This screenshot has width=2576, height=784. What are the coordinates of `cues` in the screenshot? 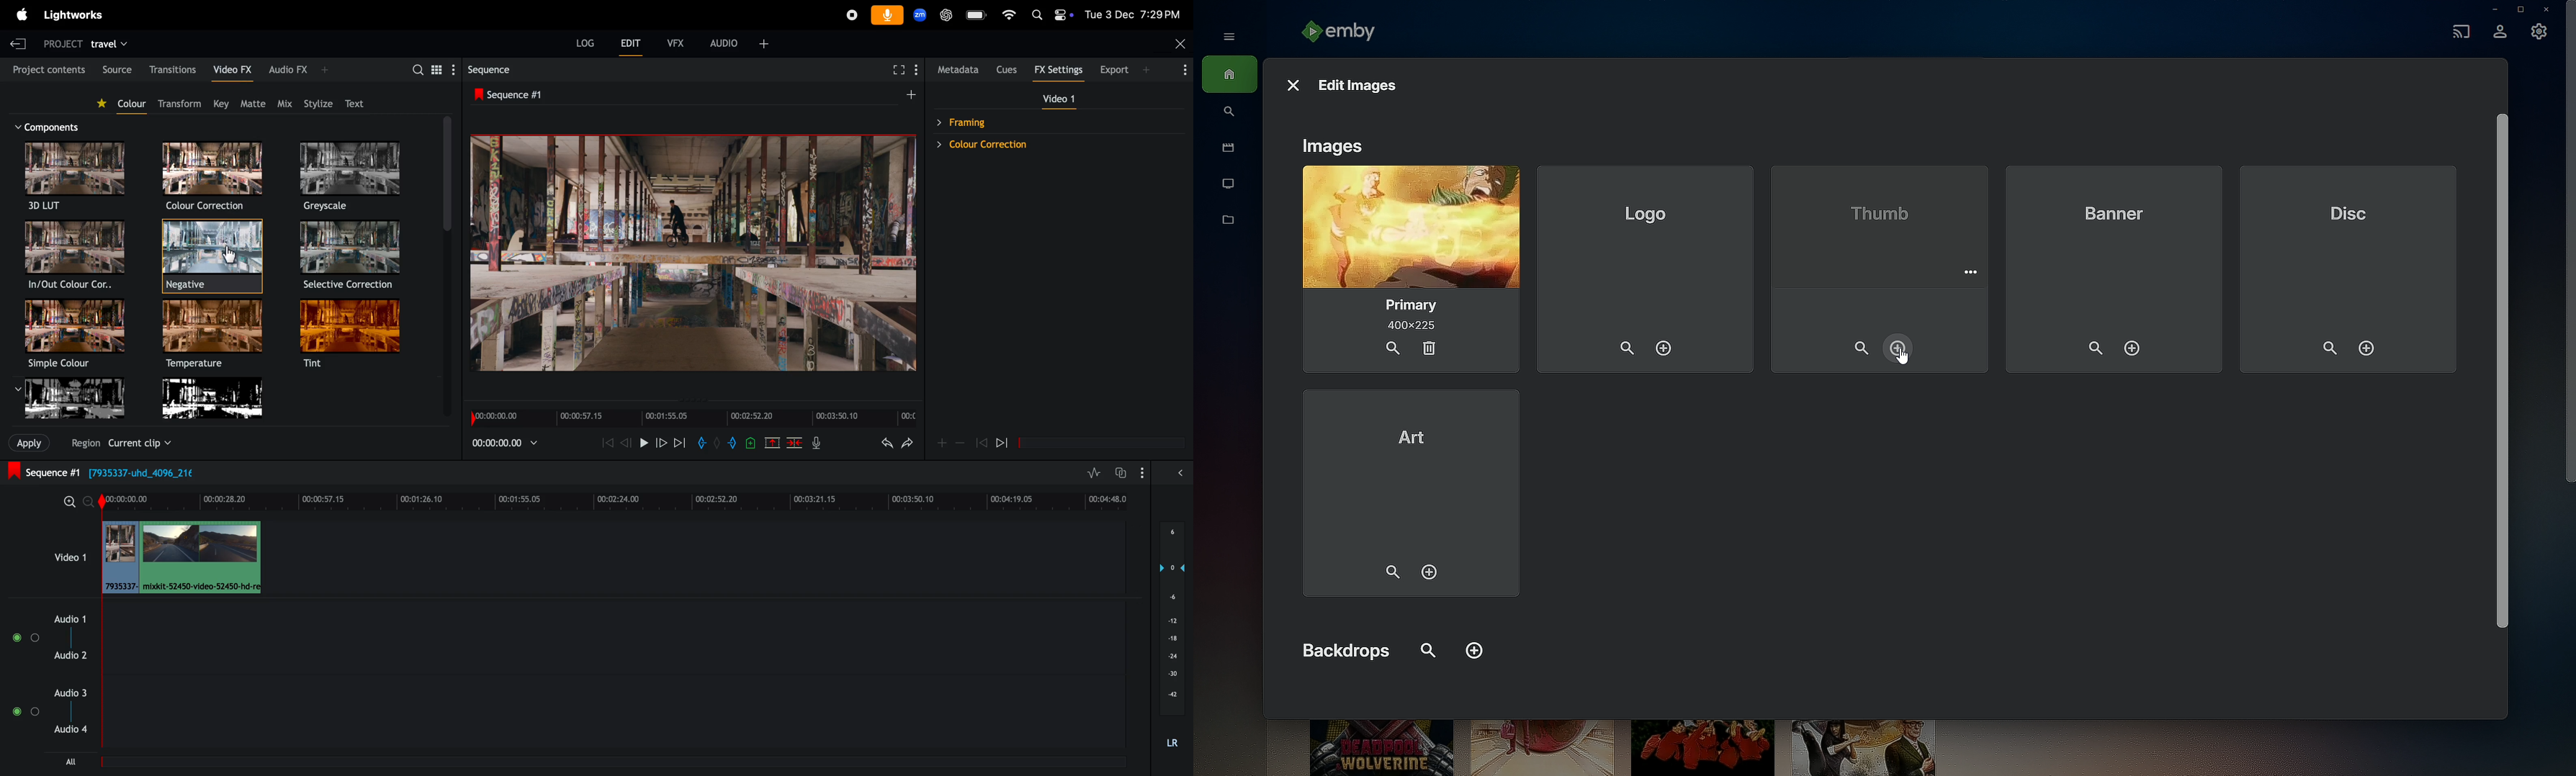 It's located at (1011, 69).